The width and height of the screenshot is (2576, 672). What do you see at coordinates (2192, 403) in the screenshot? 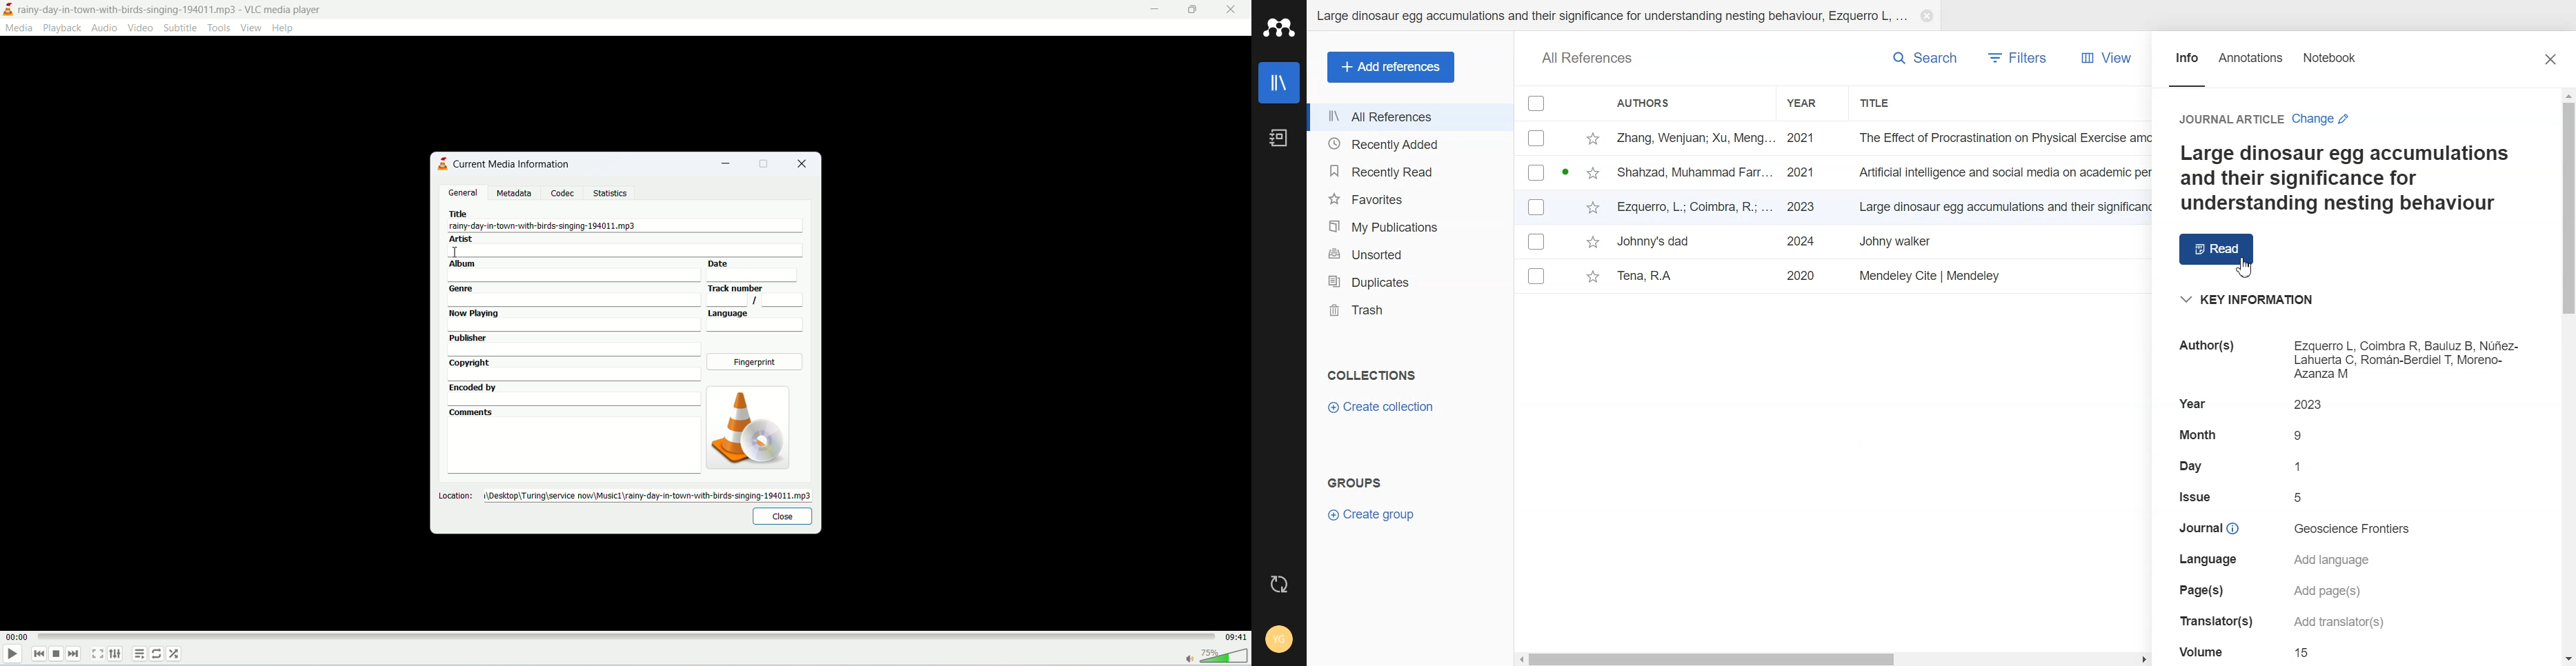
I see `text` at bounding box center [2192, 403].